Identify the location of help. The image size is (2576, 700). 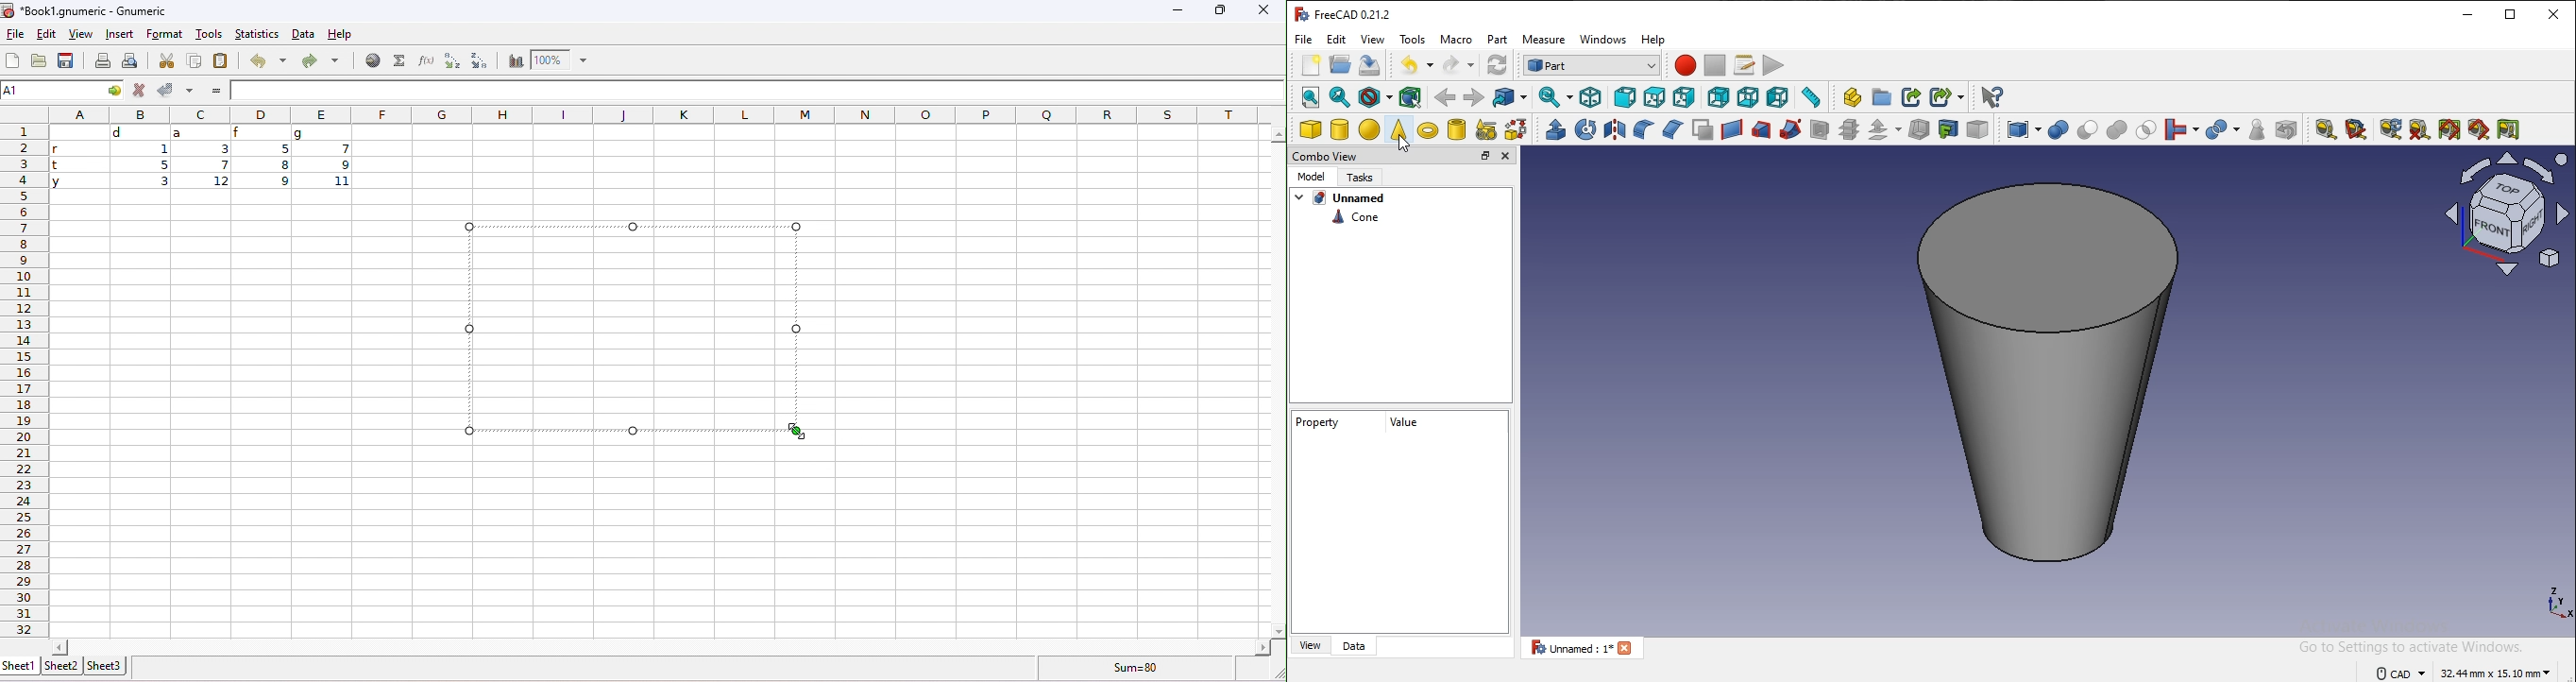
(1653, 40).